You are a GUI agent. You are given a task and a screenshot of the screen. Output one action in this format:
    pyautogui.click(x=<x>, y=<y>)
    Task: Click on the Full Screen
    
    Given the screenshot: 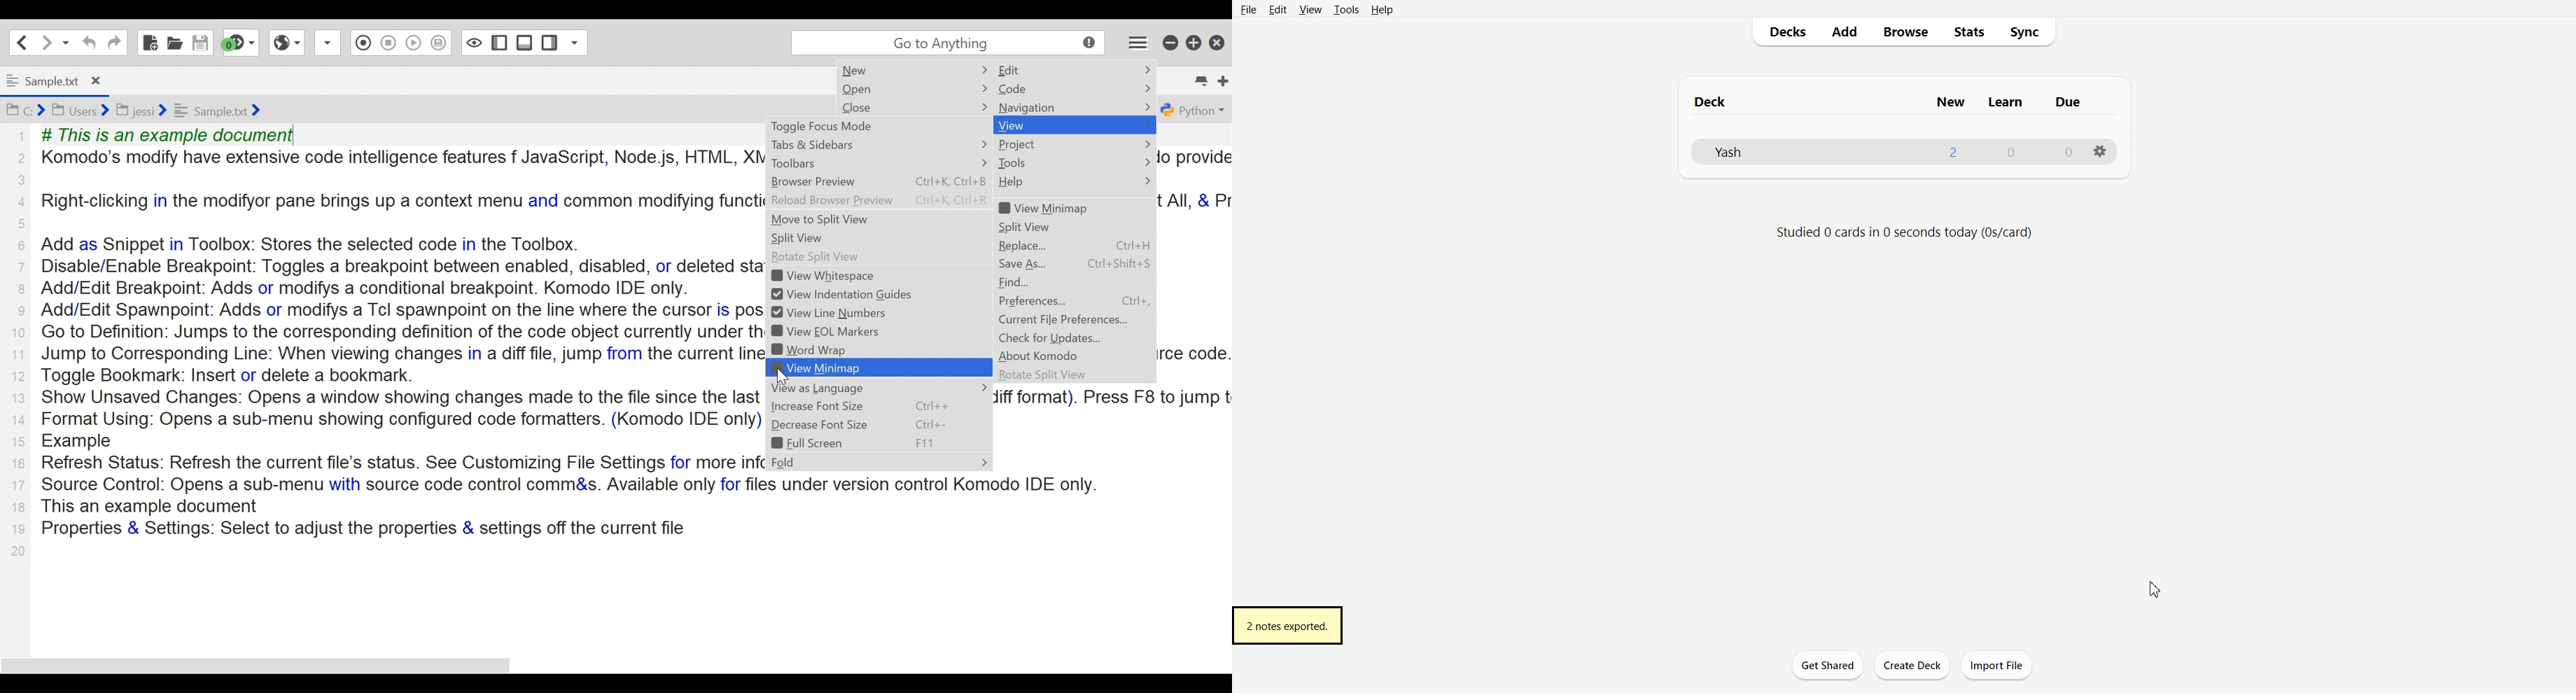 What is the action you would take?
    pyautogui.click(x=877, y=443)
    